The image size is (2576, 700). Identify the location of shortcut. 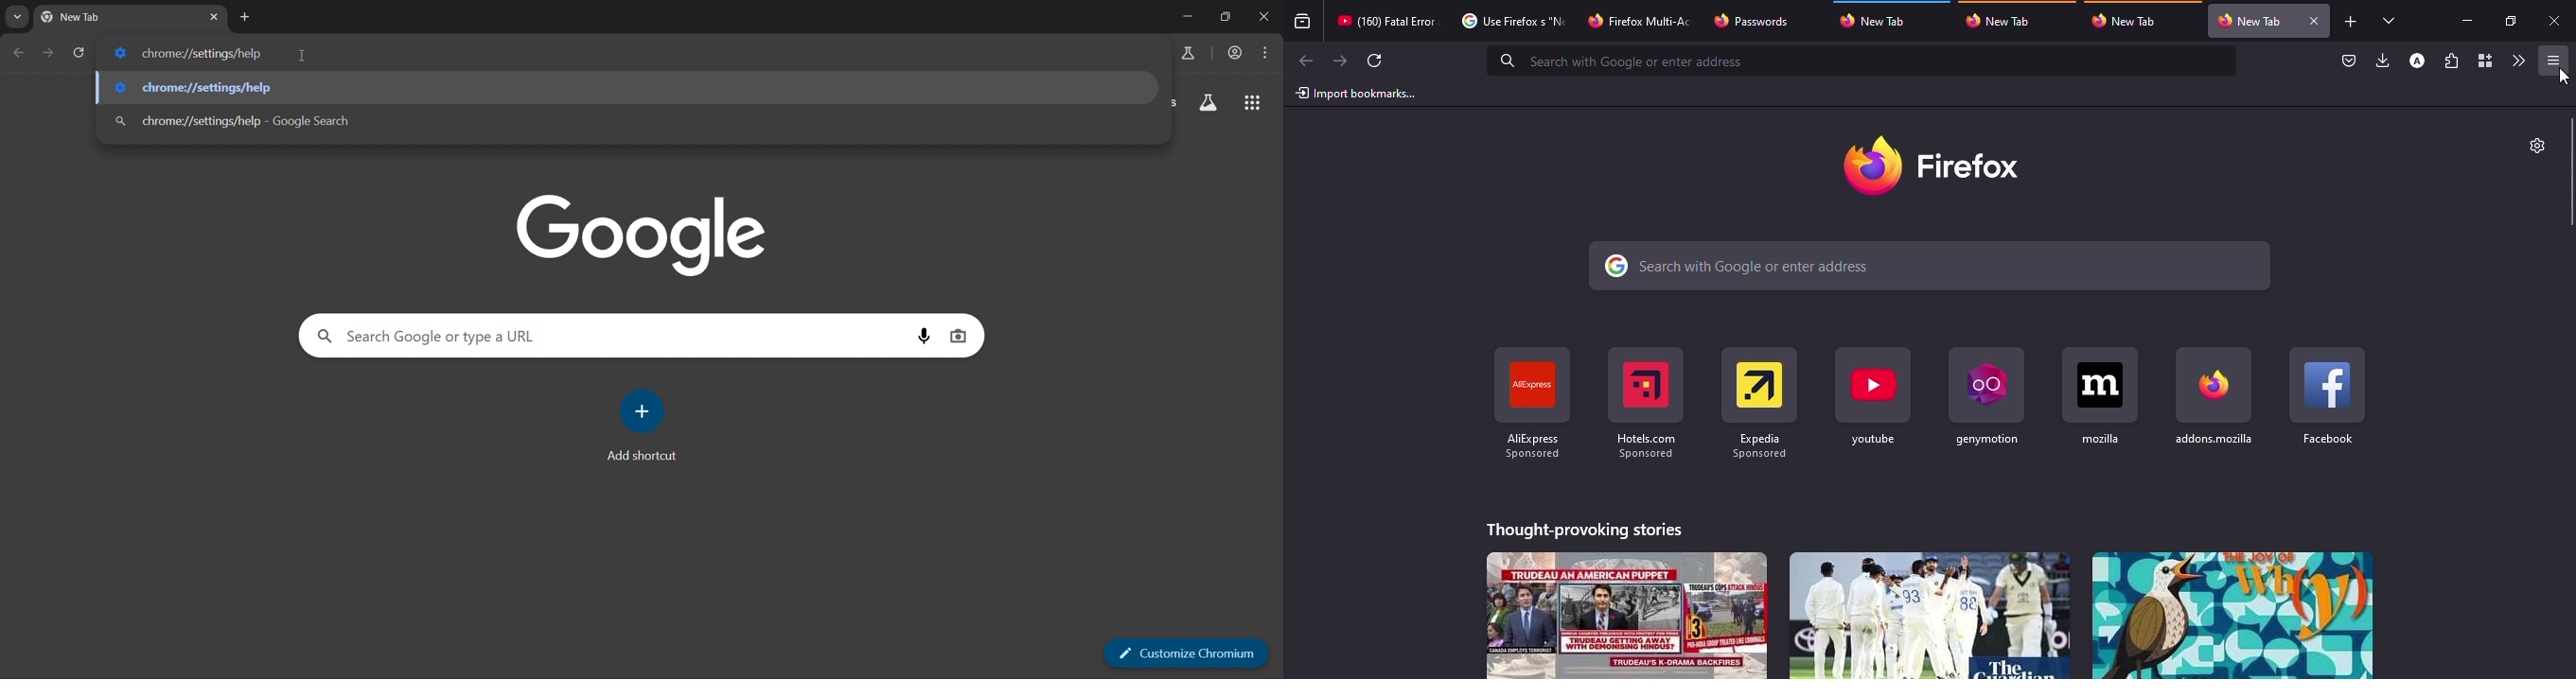
(2215, 395).